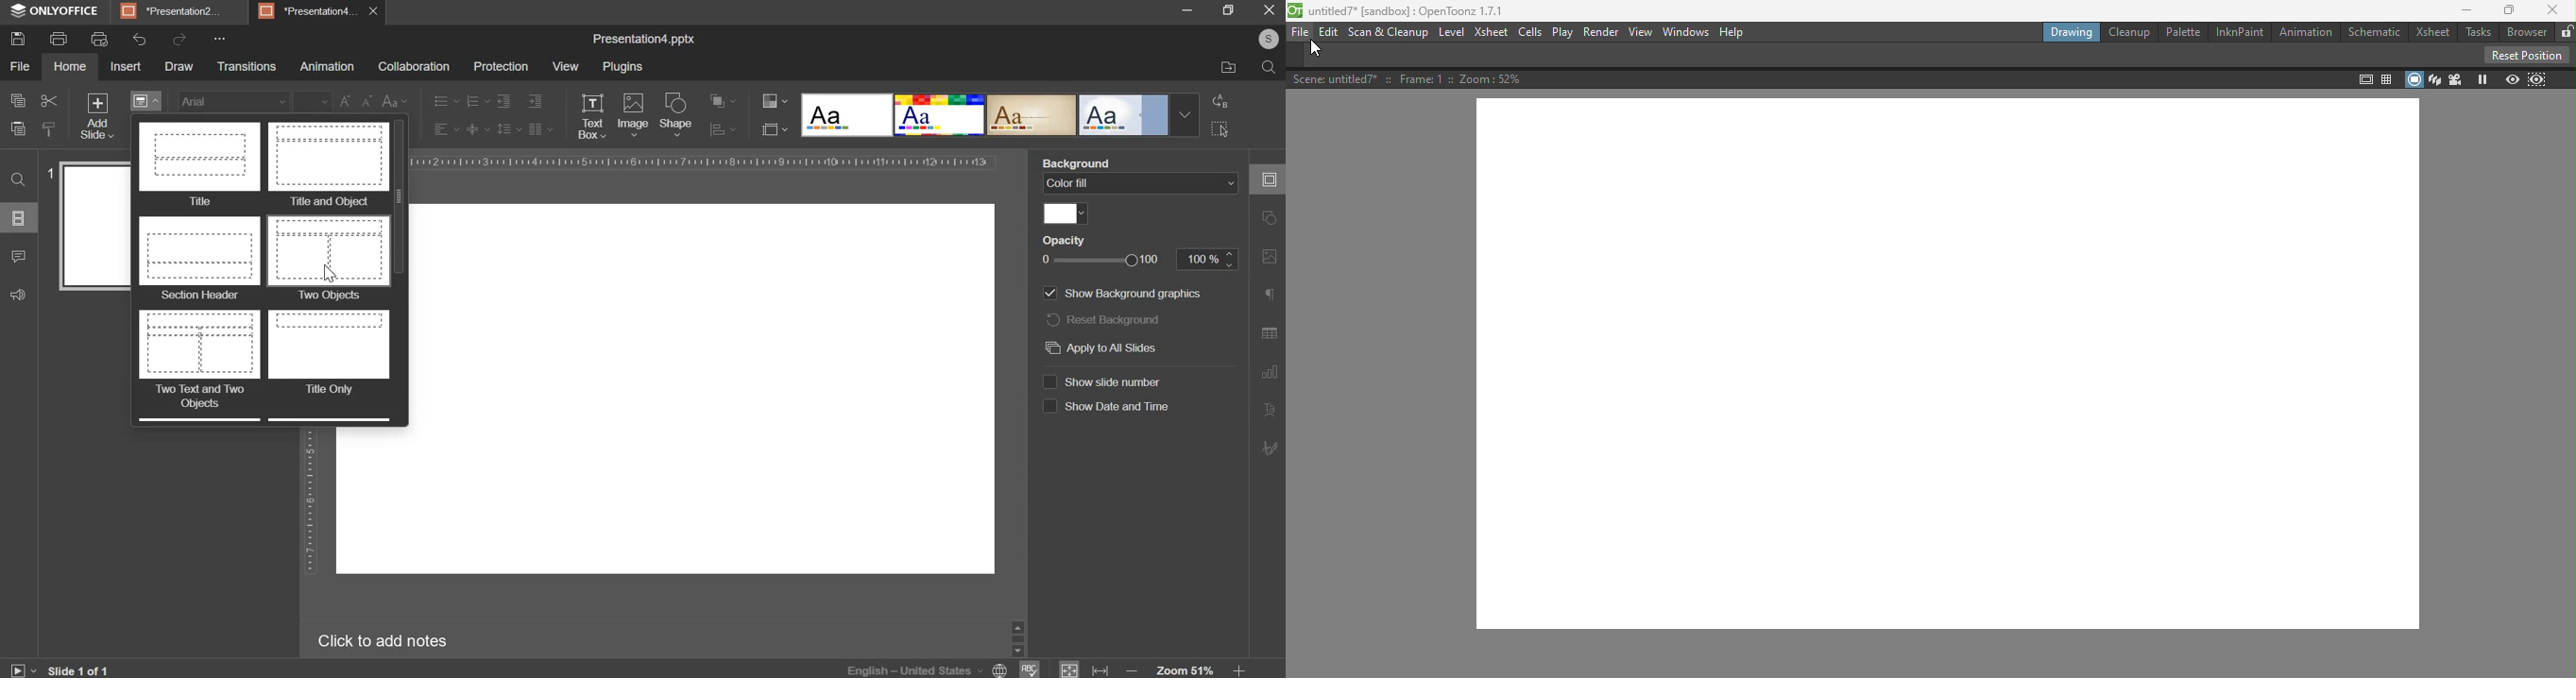 The height and width of the screenshot is (700, 2576). Describe the element at coordinates (57, 39) in the screenshot. I see `print` at that location.